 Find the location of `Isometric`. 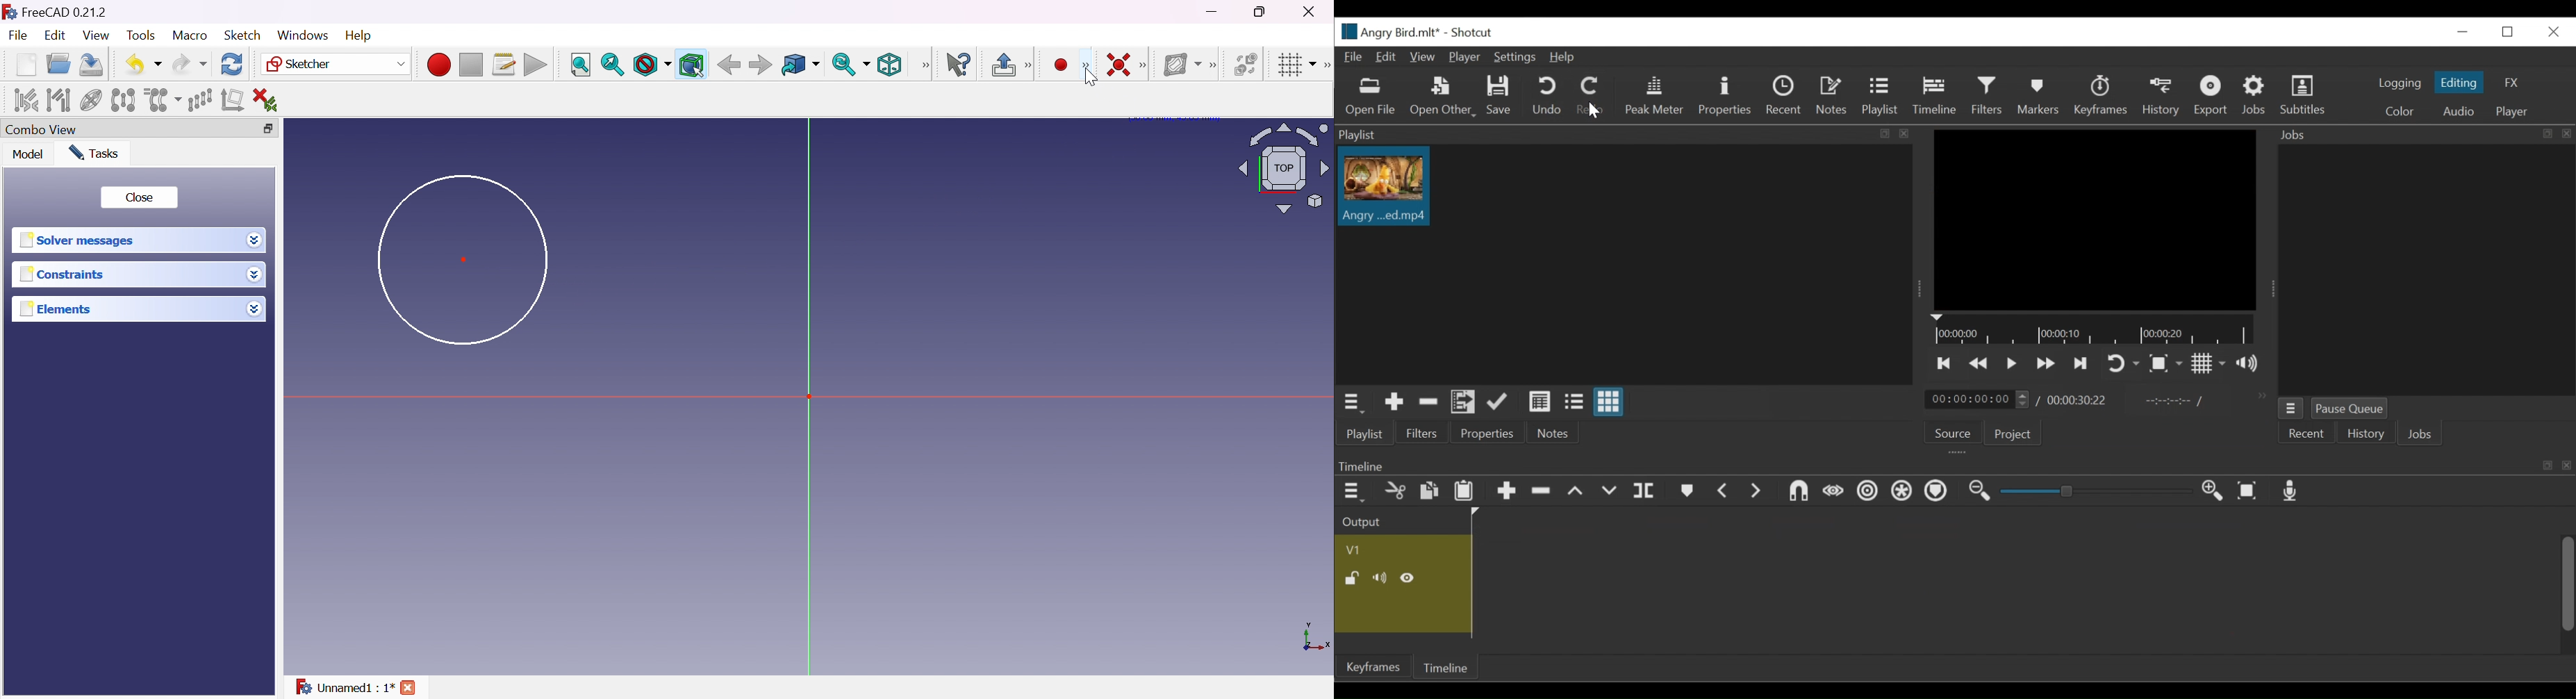

Isometric is located at coordinates (889, 66).